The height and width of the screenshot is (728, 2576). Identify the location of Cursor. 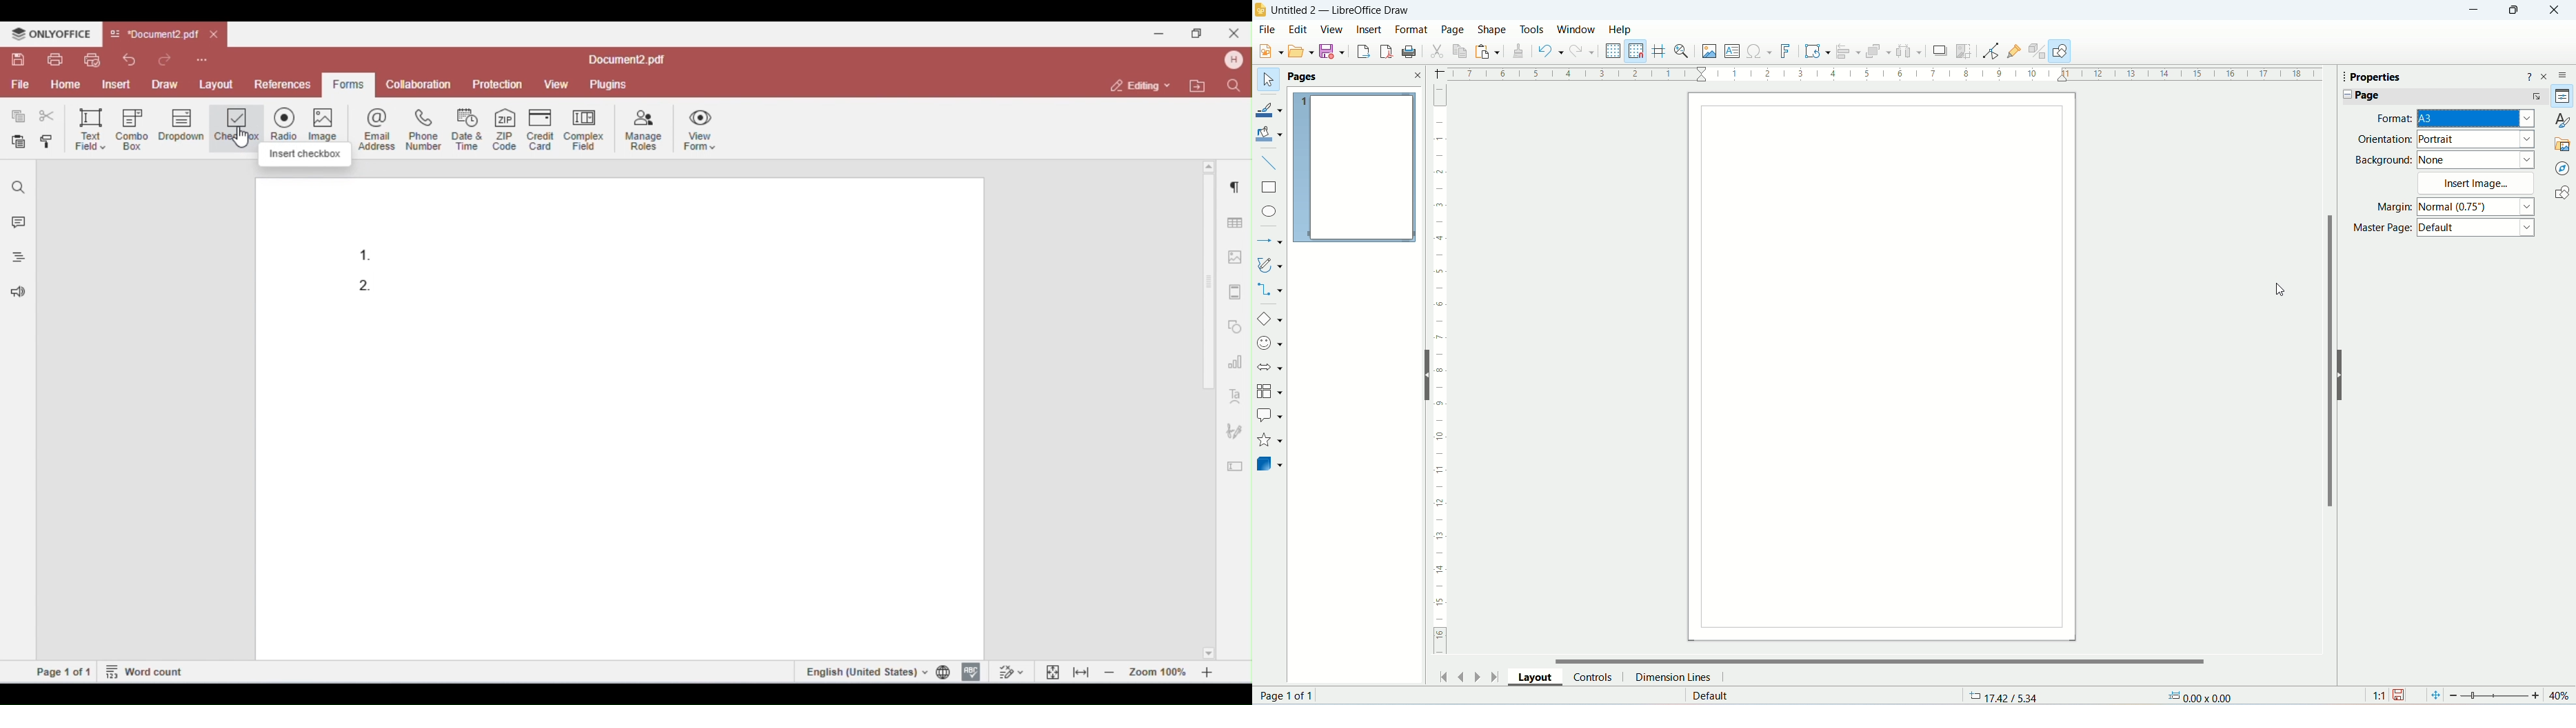
(2282, 289).